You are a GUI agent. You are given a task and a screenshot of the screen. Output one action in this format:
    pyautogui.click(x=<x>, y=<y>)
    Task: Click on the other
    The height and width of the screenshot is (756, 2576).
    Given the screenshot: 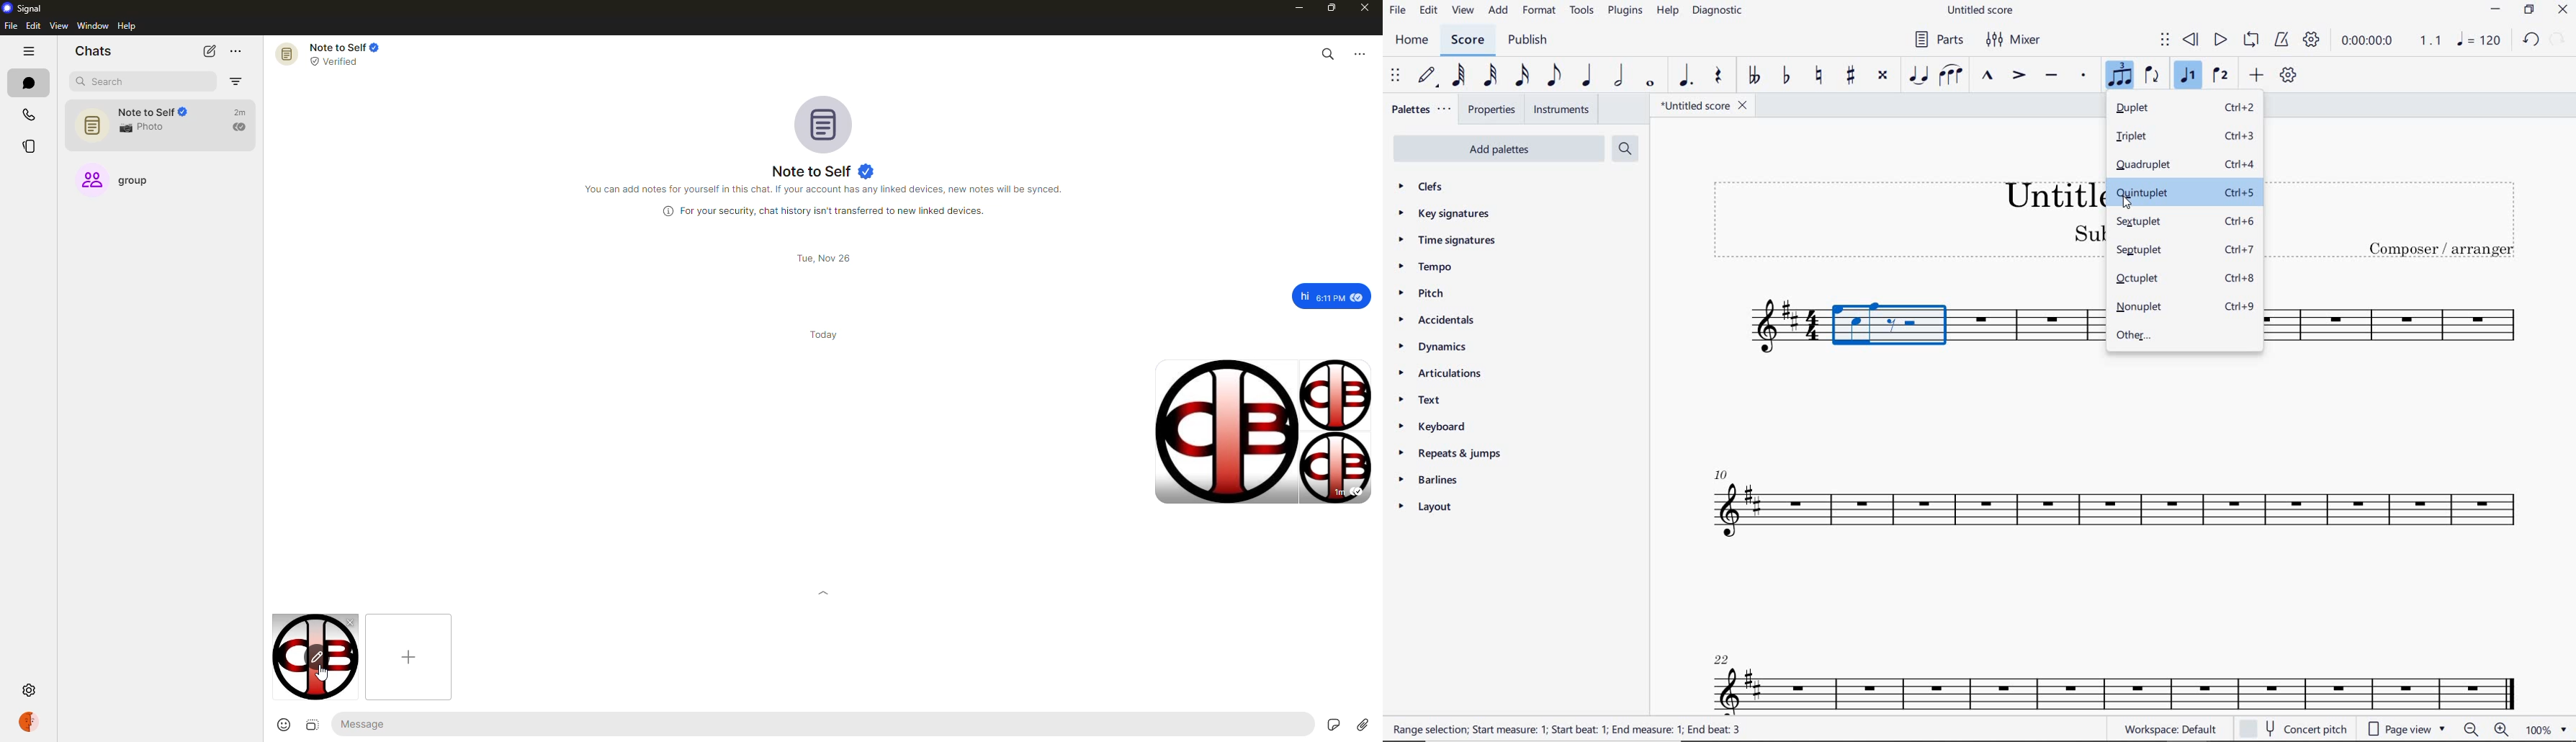 What is the action you would take?
    pyautogui.click(x=2182, y=337)
    